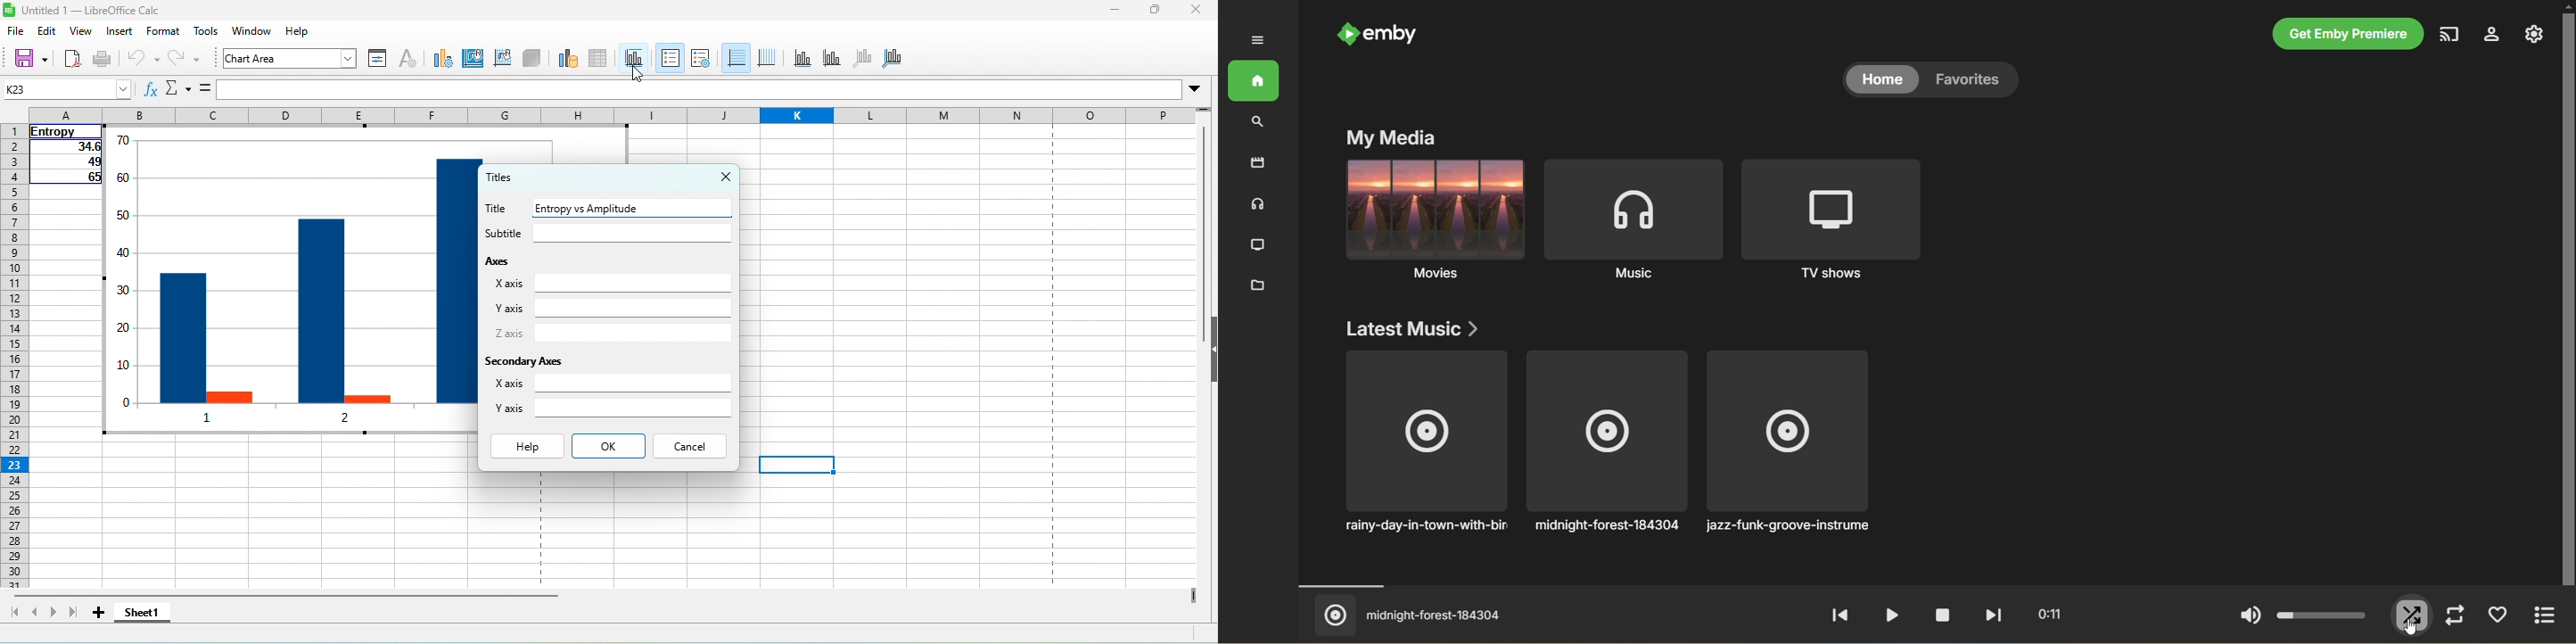  Describe the element at coordinates (609, 445) in the screenshot. I see `ok` at that location.